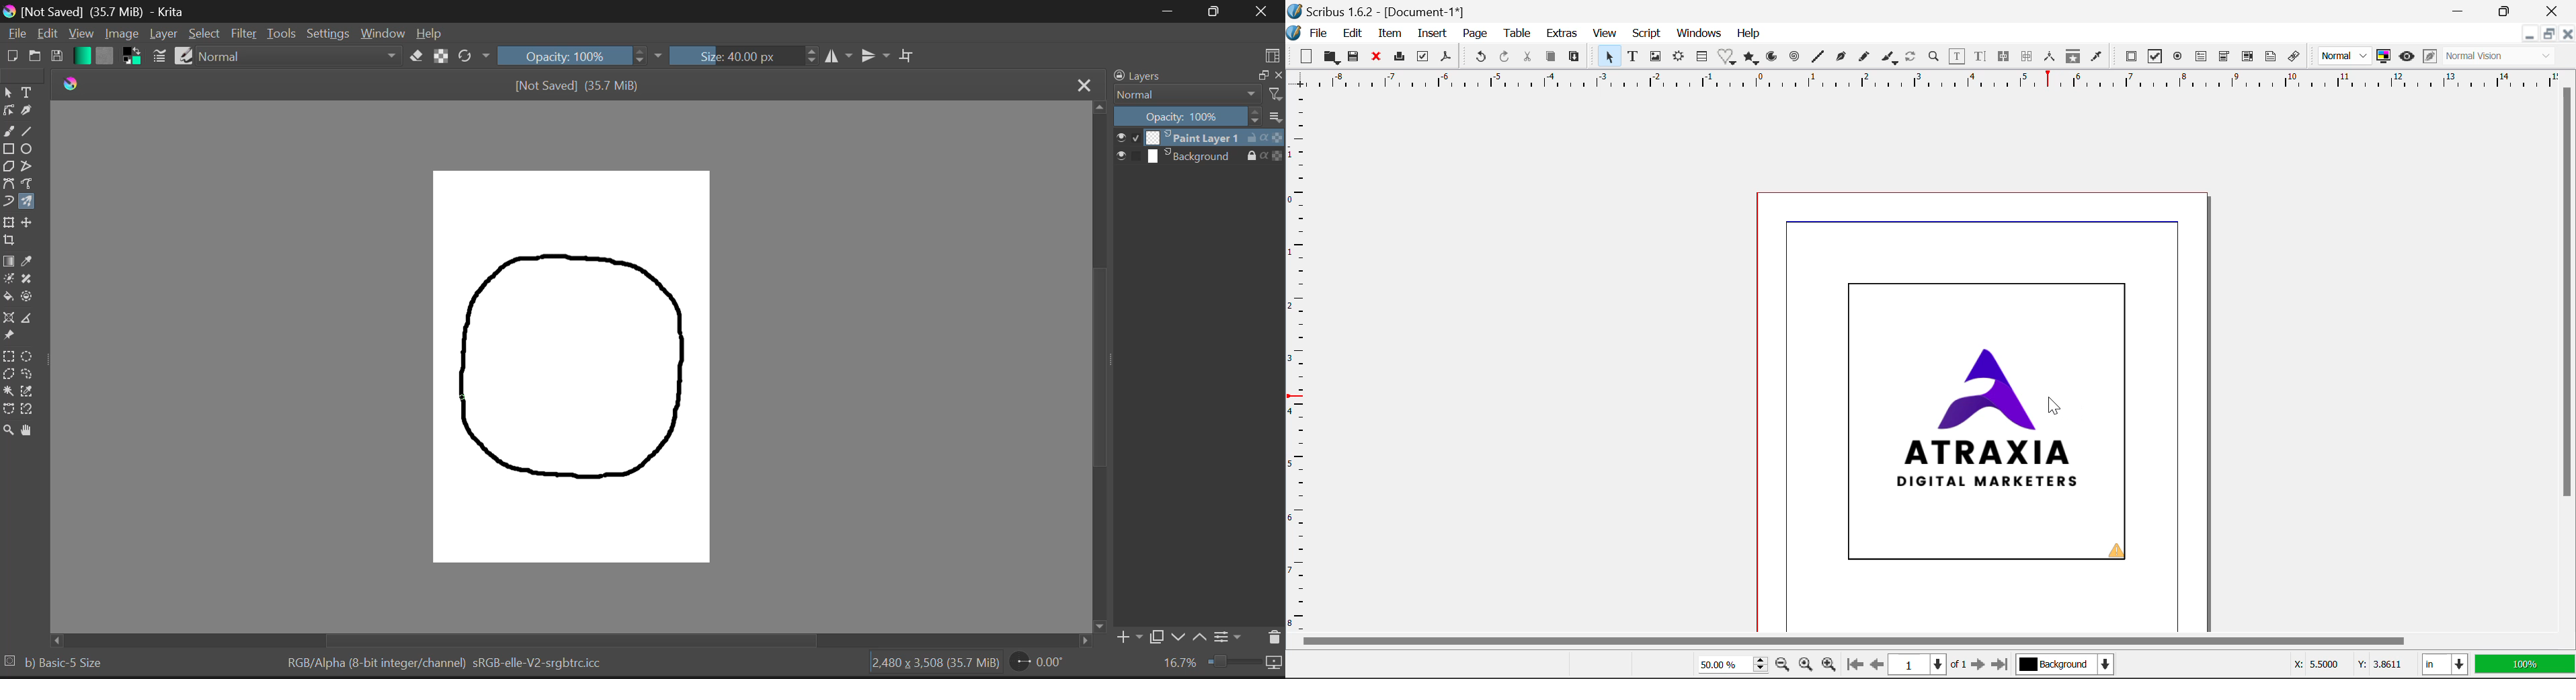  Describe the element at coordinates (2383, 56) in the screenshot. I see `Toggle Color Management` at that location.